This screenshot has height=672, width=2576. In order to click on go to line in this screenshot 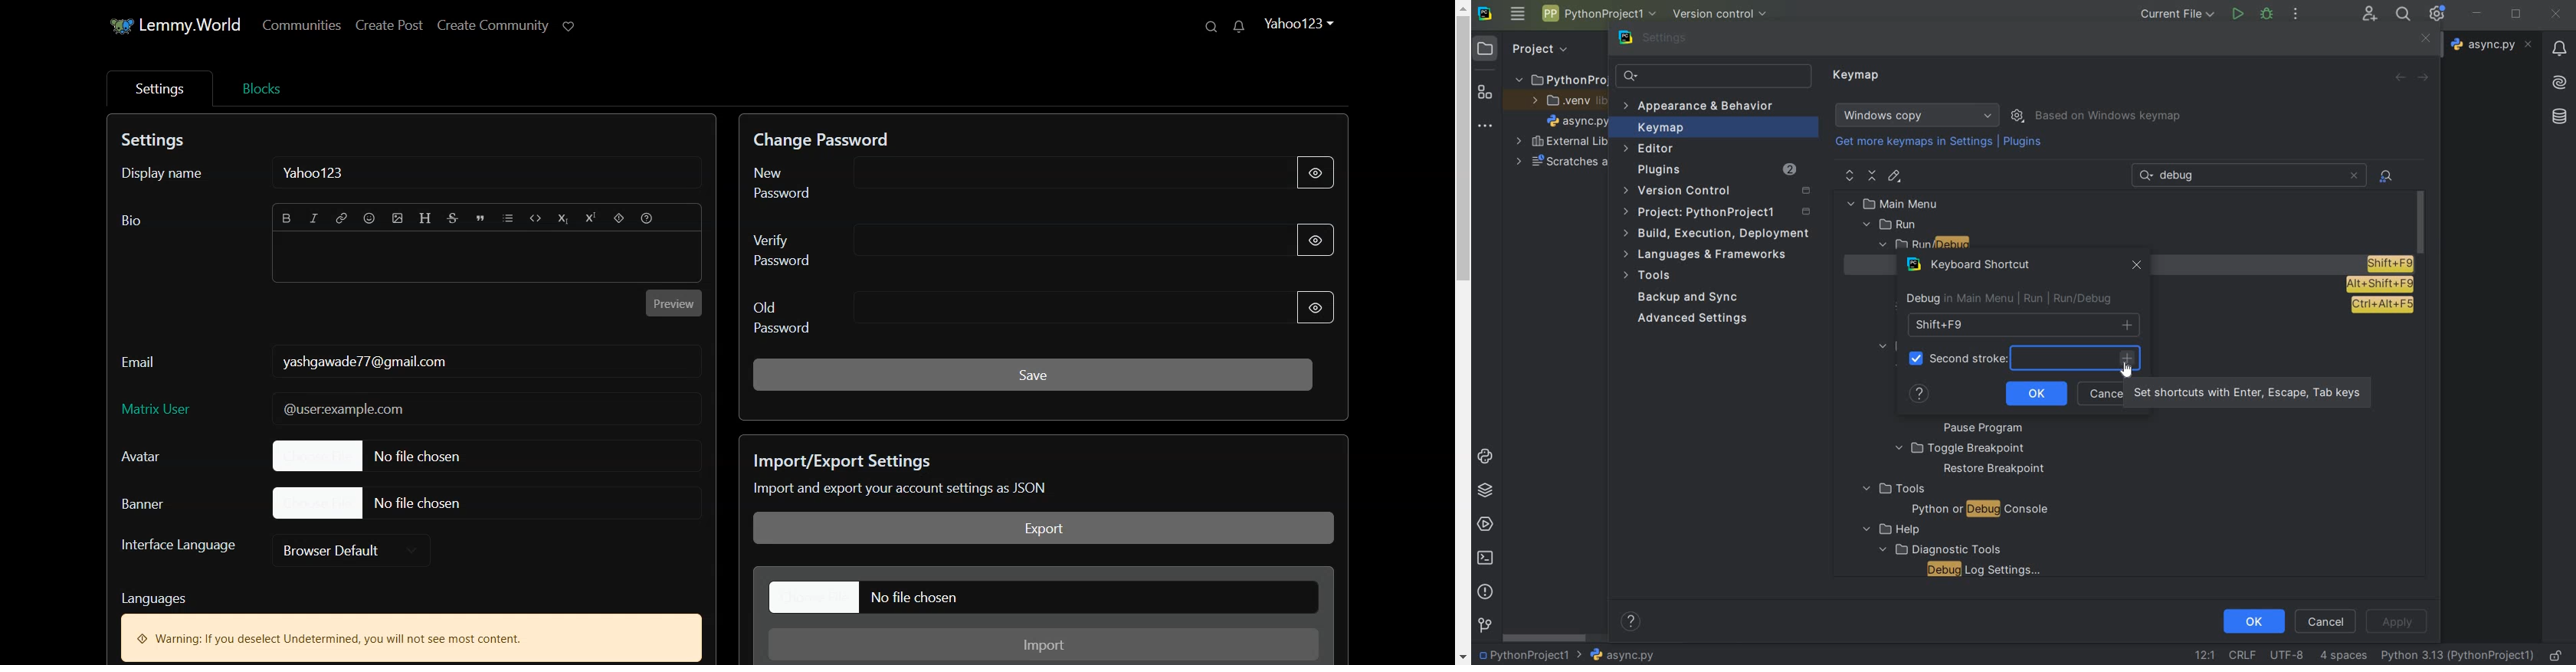, I will do `click(2205, 655)`.